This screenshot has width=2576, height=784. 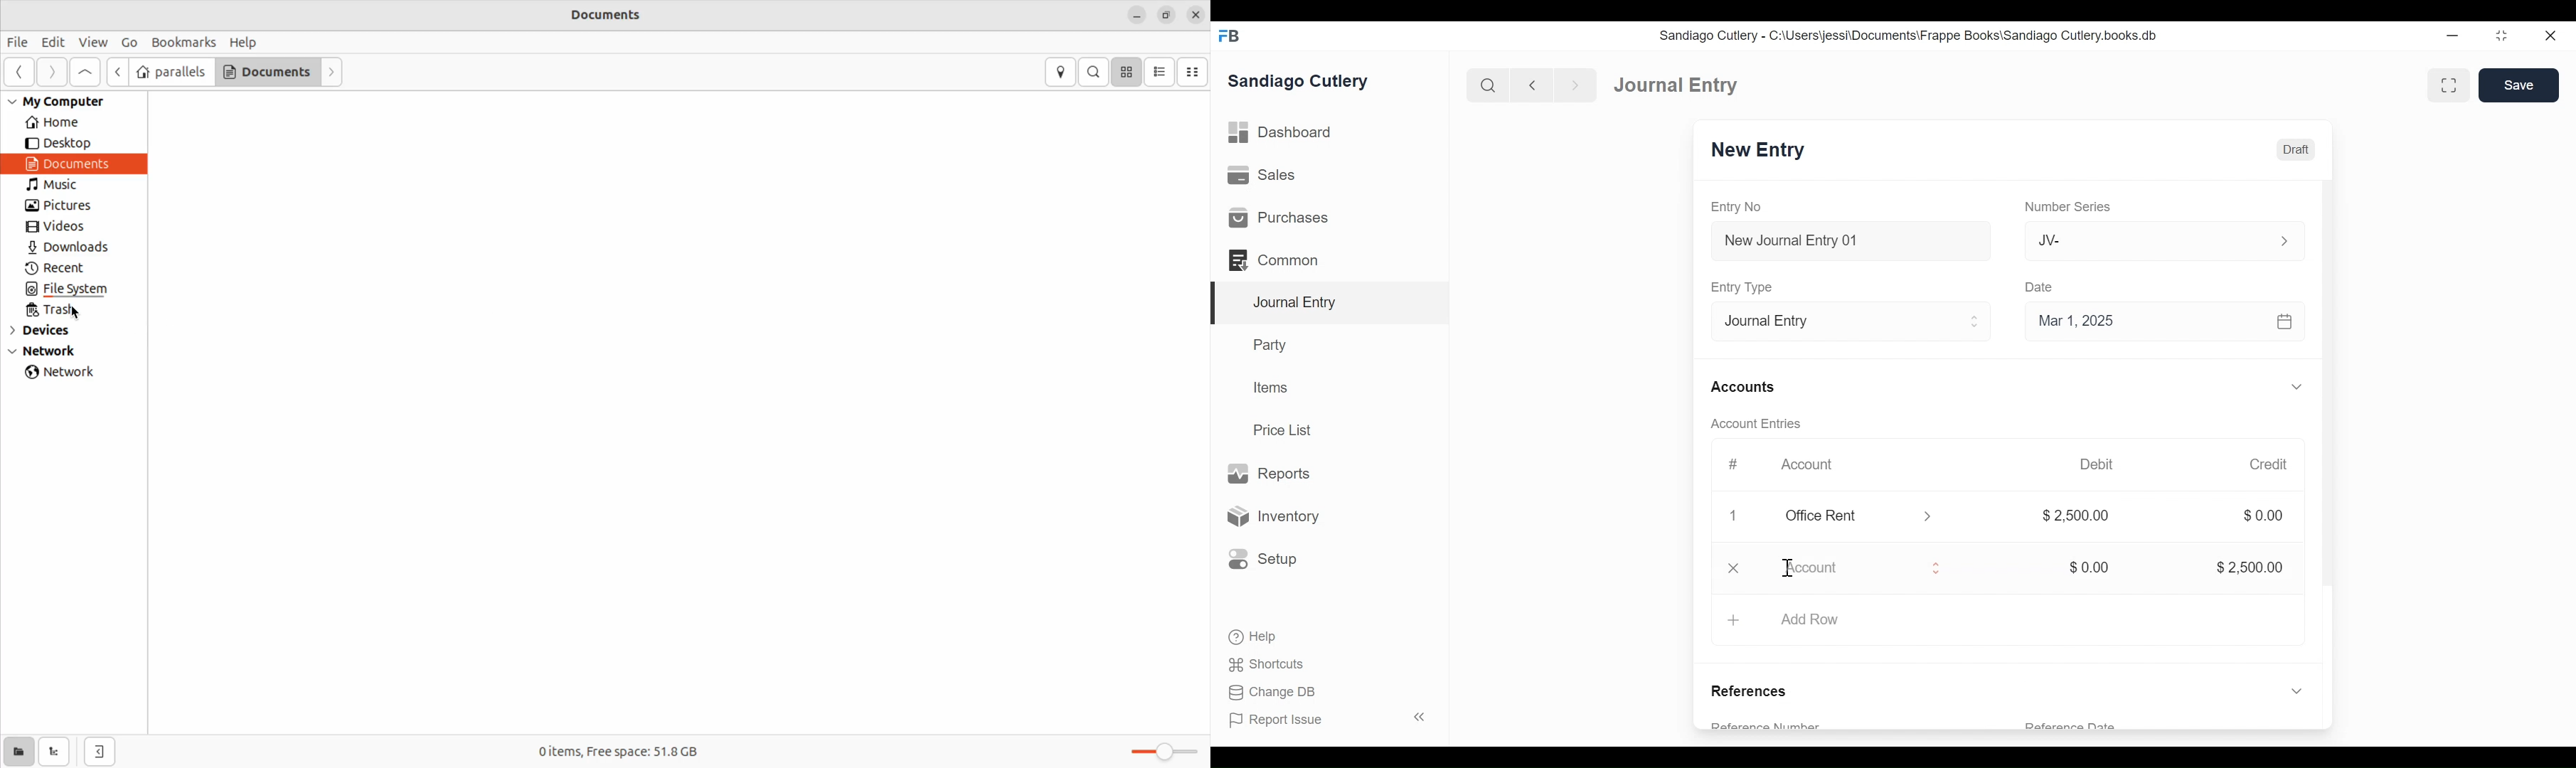 I want to click on Sandiago Cutlery - C:\Users\jessi\Documents\Frappe Books\Sandiago Cutlery.books.db, so click(x=1912, y=35).